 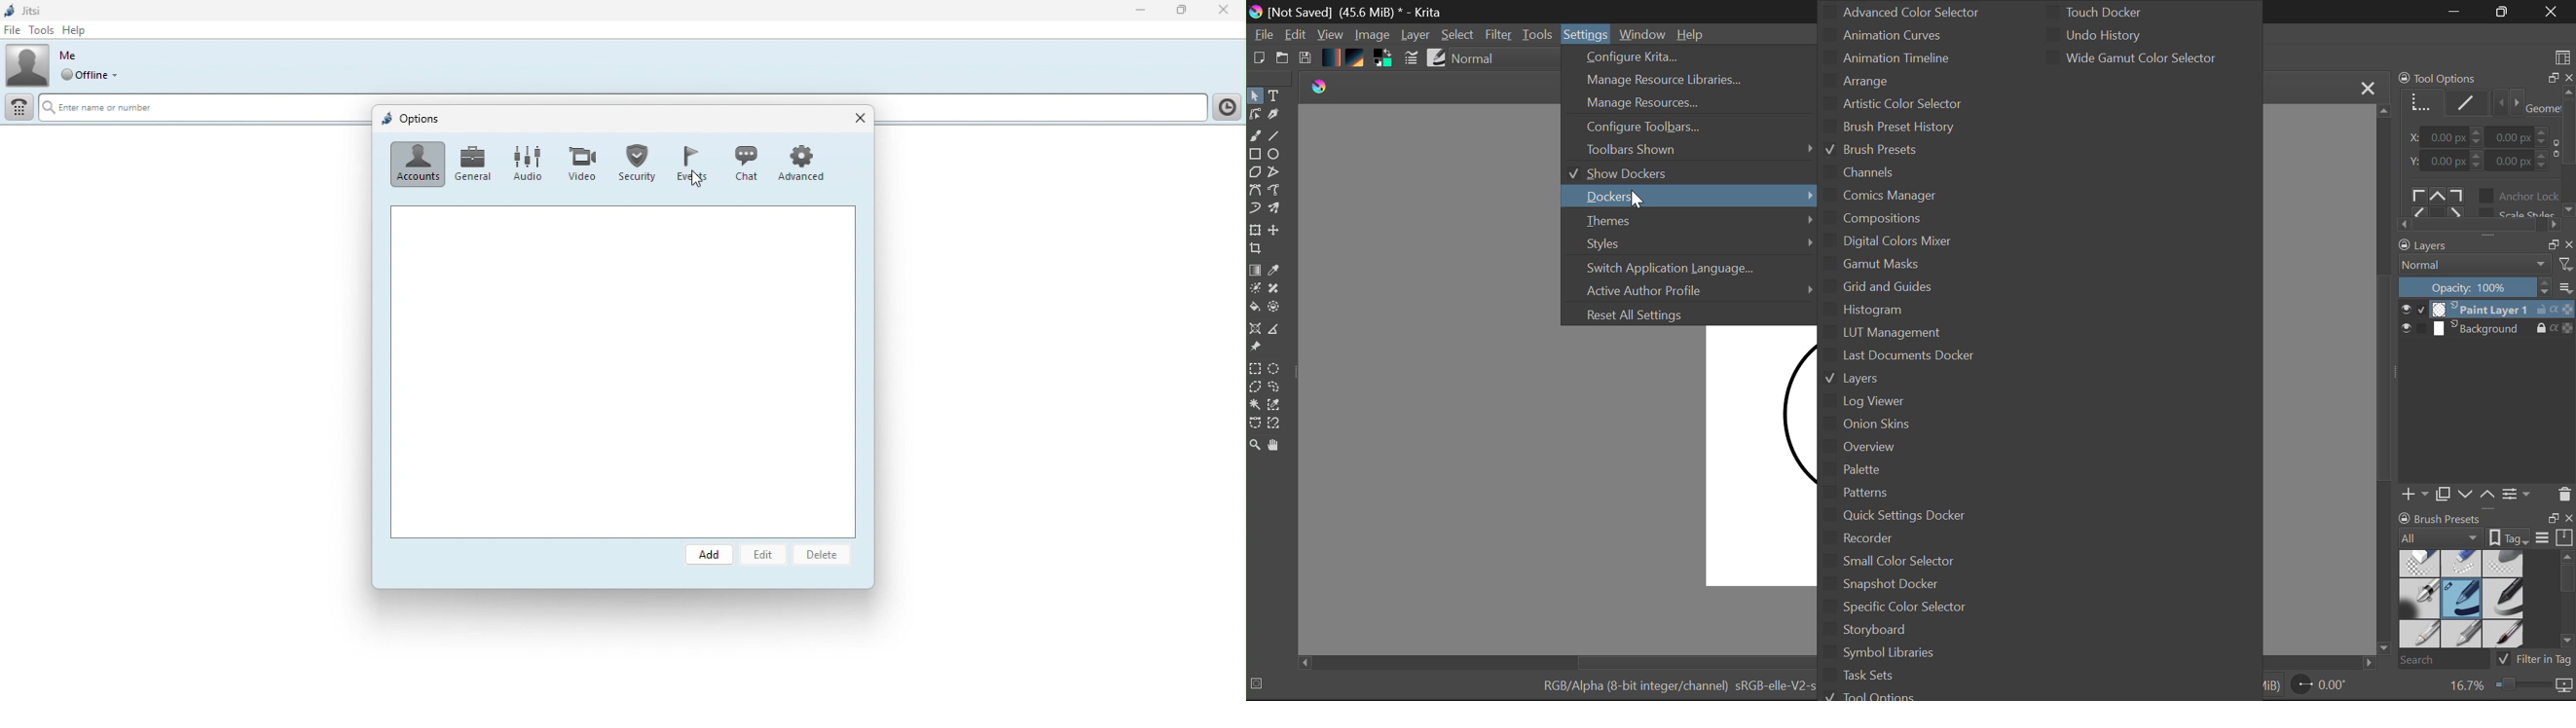 I want to click on Chat, so click(x=744, y=162).